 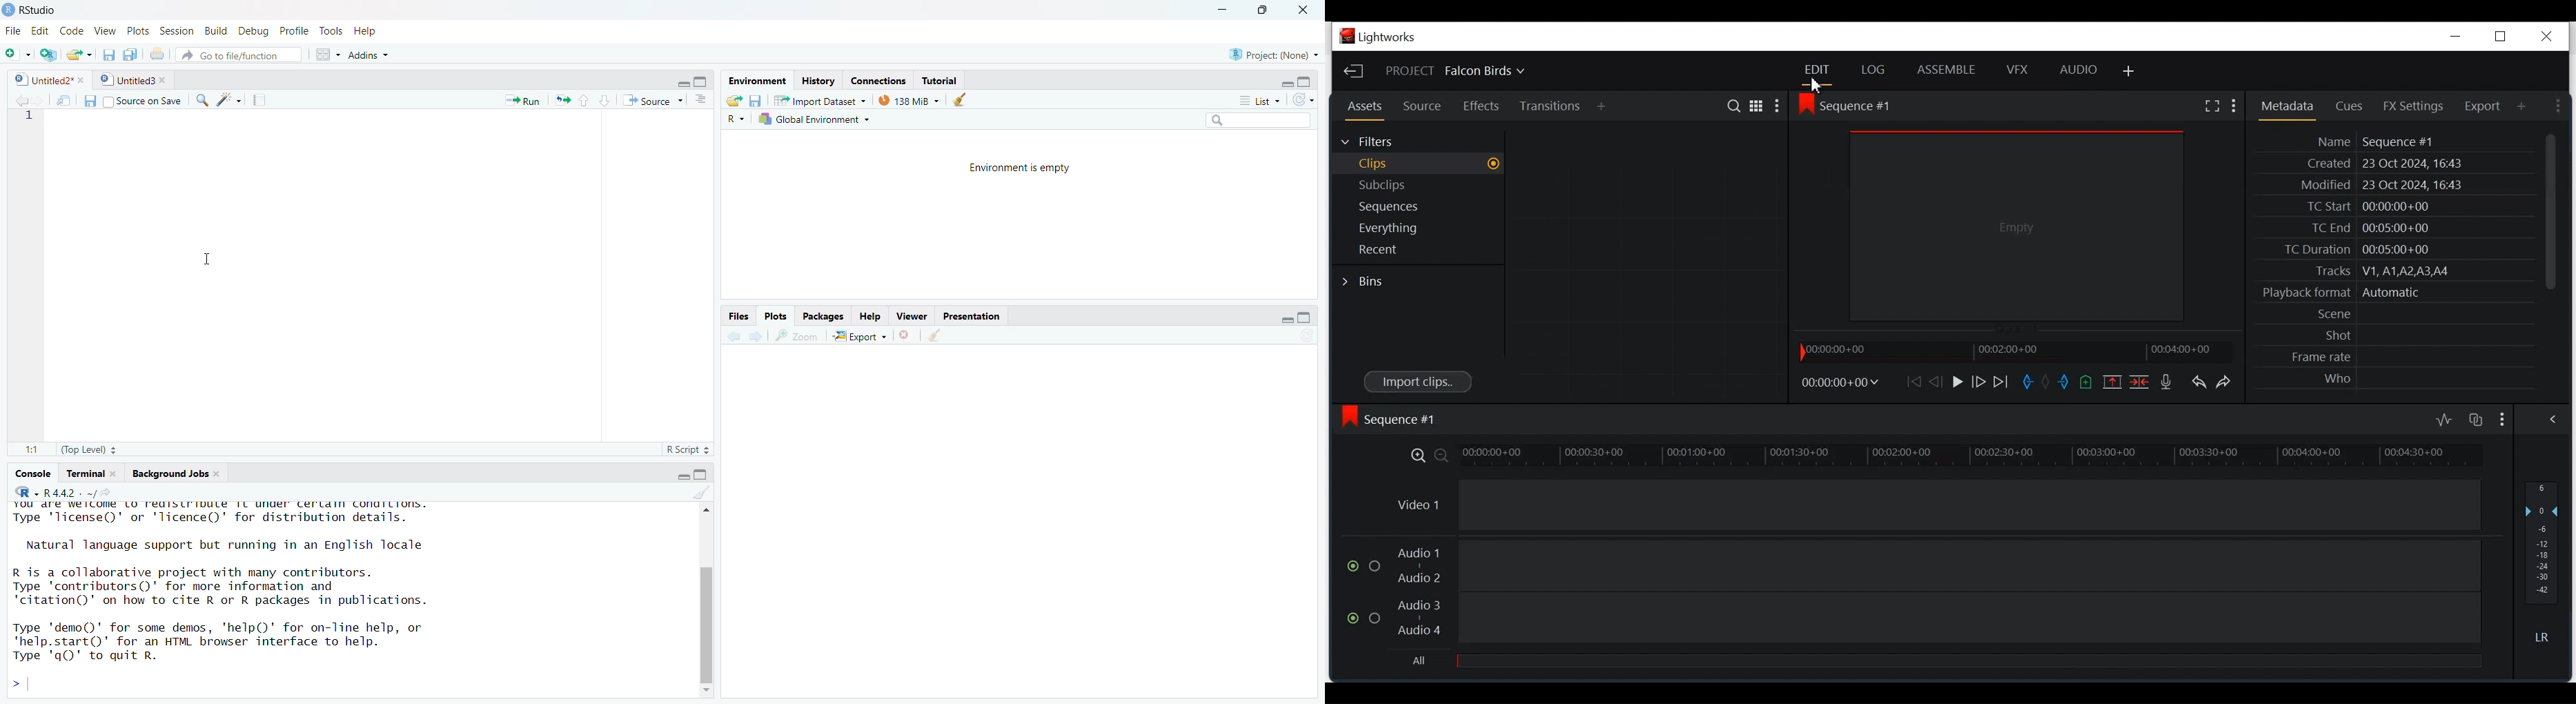 What do you see at coordinates (816, 79) in the screenshot?
I see `History` at bounding box center [816, 79].